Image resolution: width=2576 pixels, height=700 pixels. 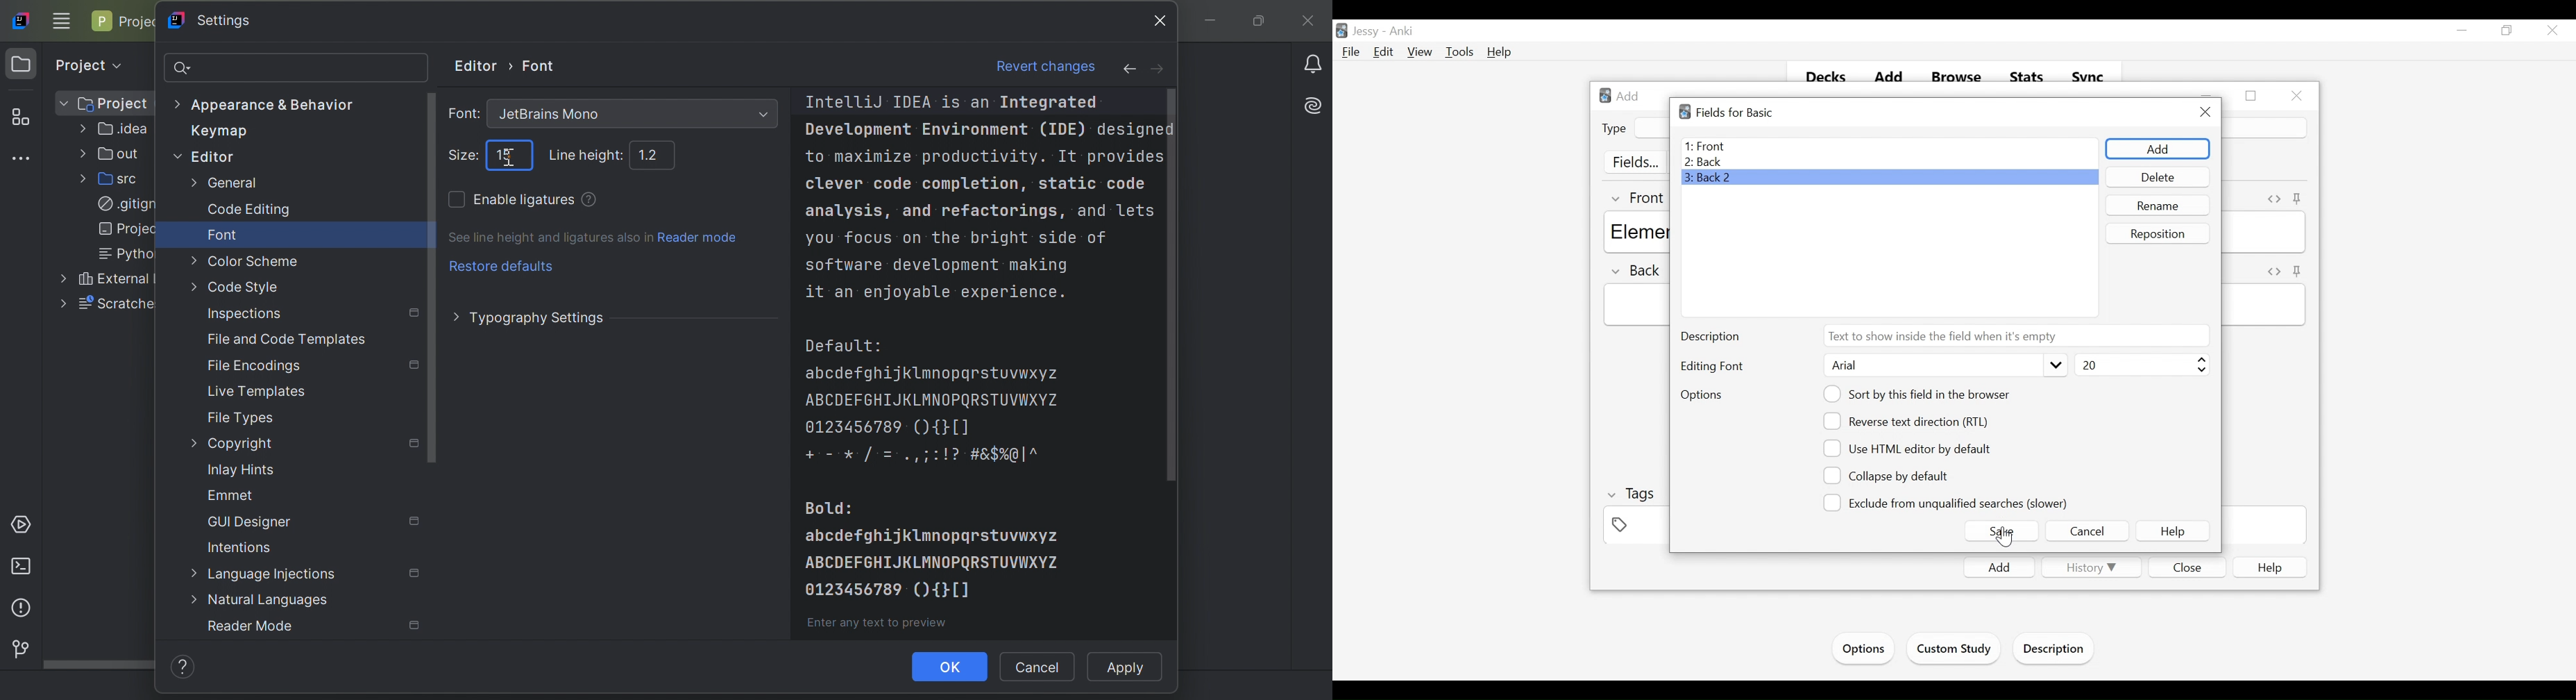 I want to click on Font, so click(x=223, y=233).